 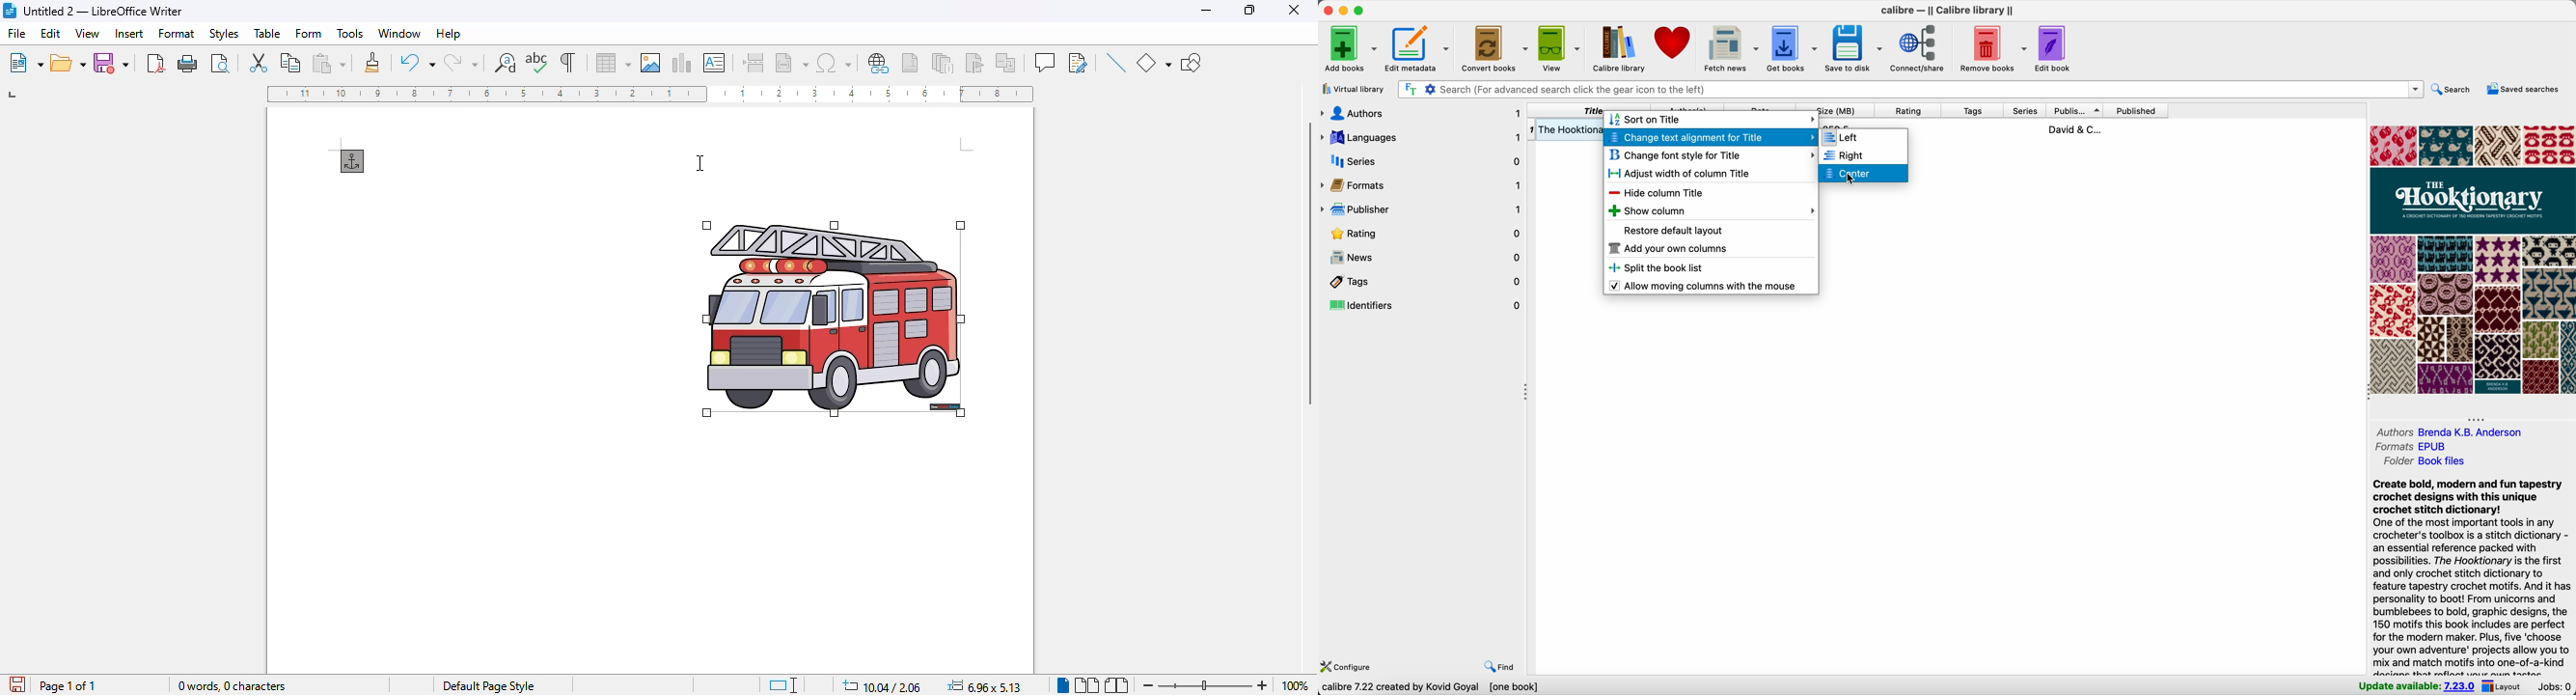 What do you see at coordinates (1427, 282) in the screenshot?
I see `tags` at bounding box center [1427, 282].